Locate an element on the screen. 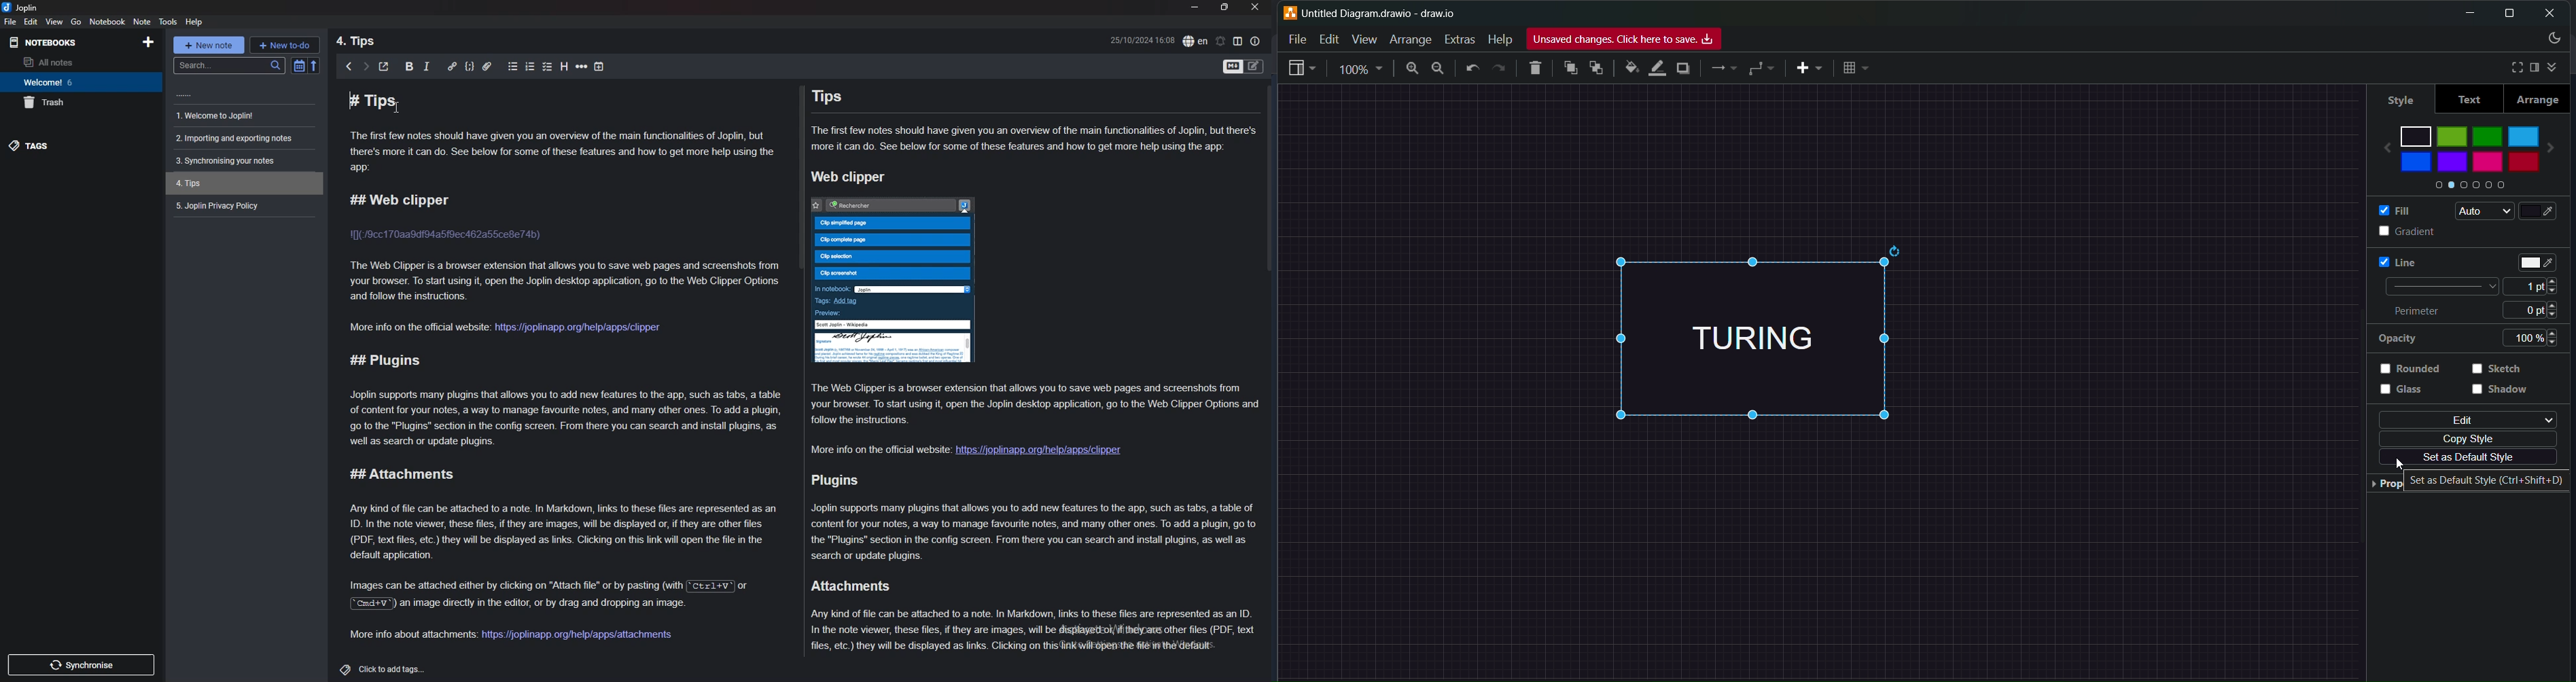  More info on the official website: https //joplinapp.org/help/apps/clipper is located at coordinates (961, 449).